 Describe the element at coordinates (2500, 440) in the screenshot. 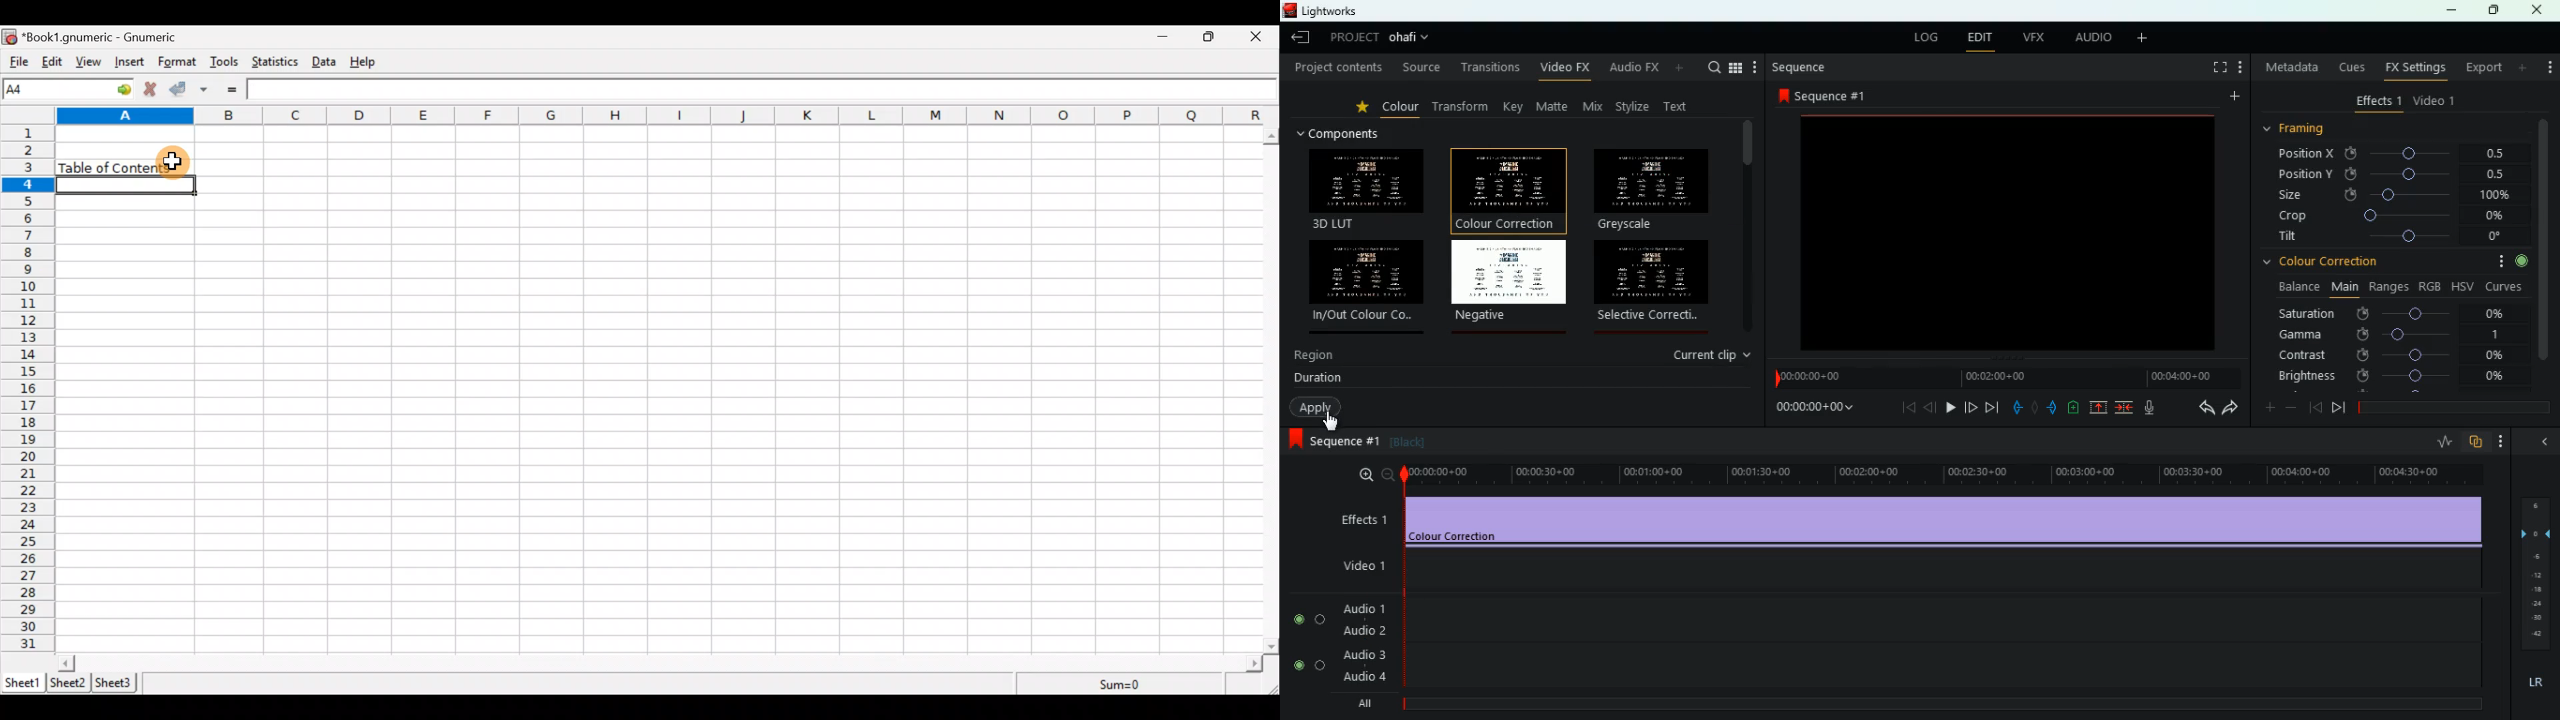

I see `more` at that location.